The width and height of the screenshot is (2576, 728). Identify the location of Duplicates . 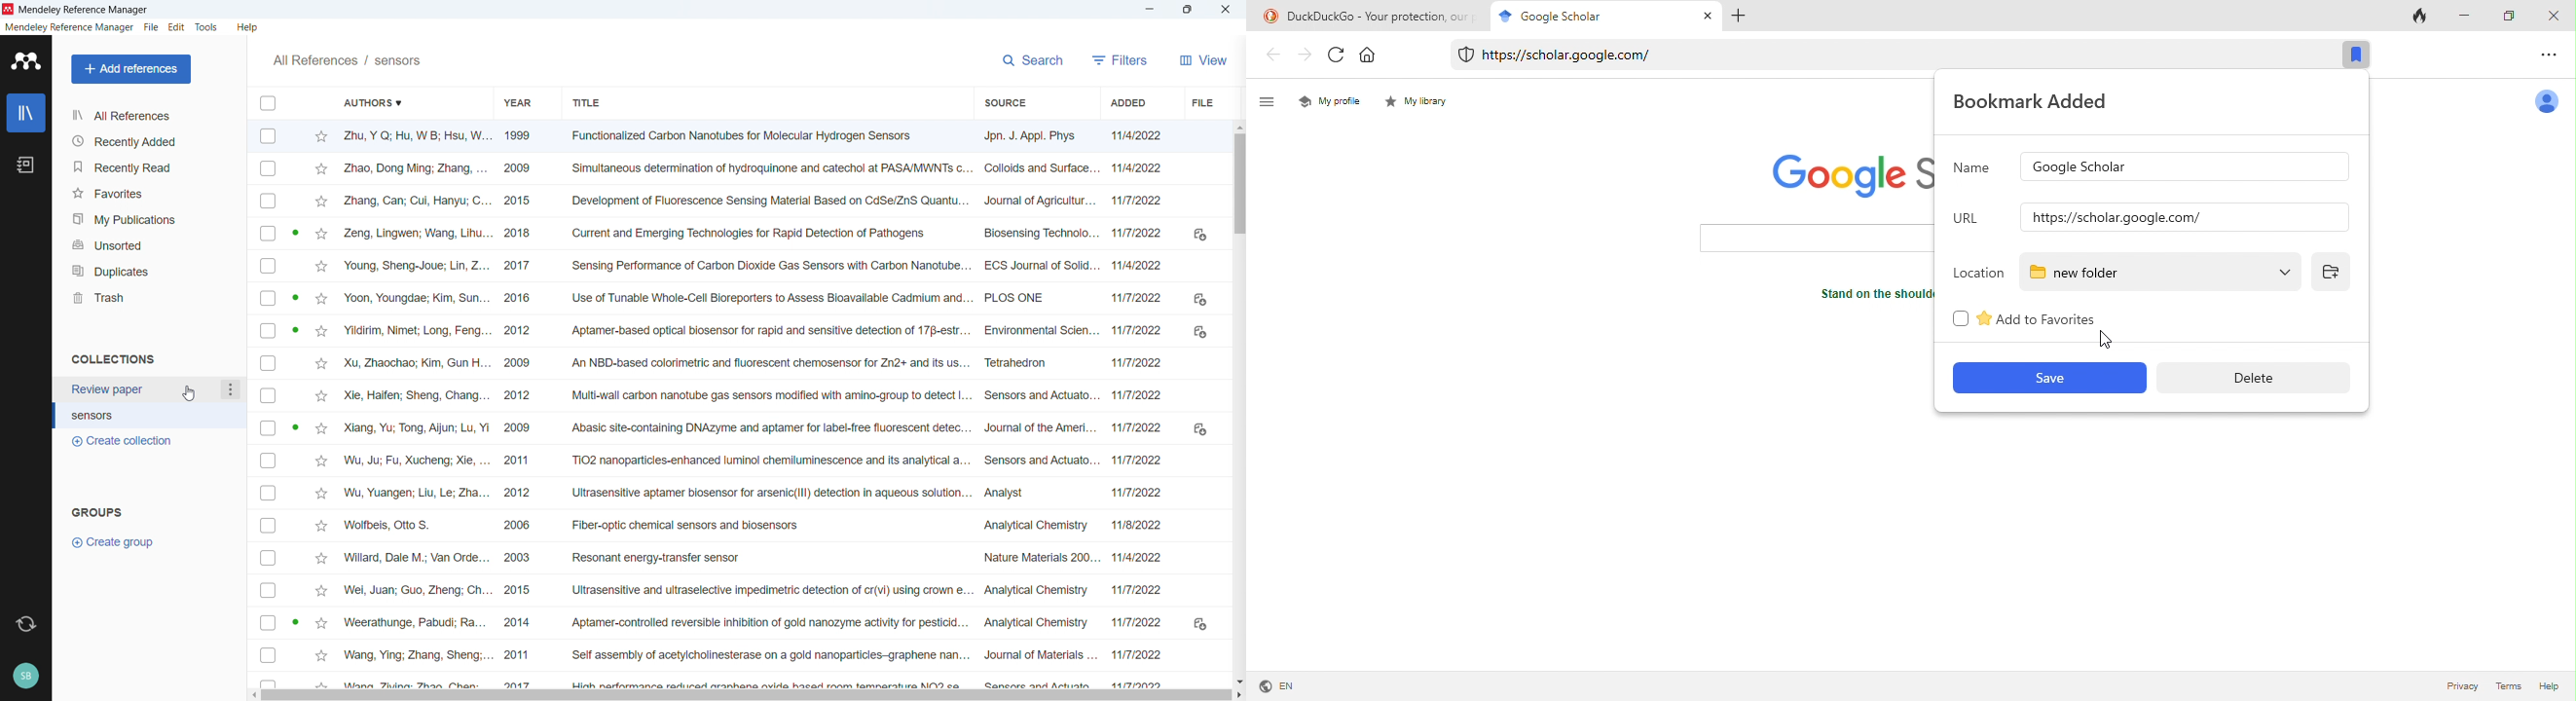
(154, 271).